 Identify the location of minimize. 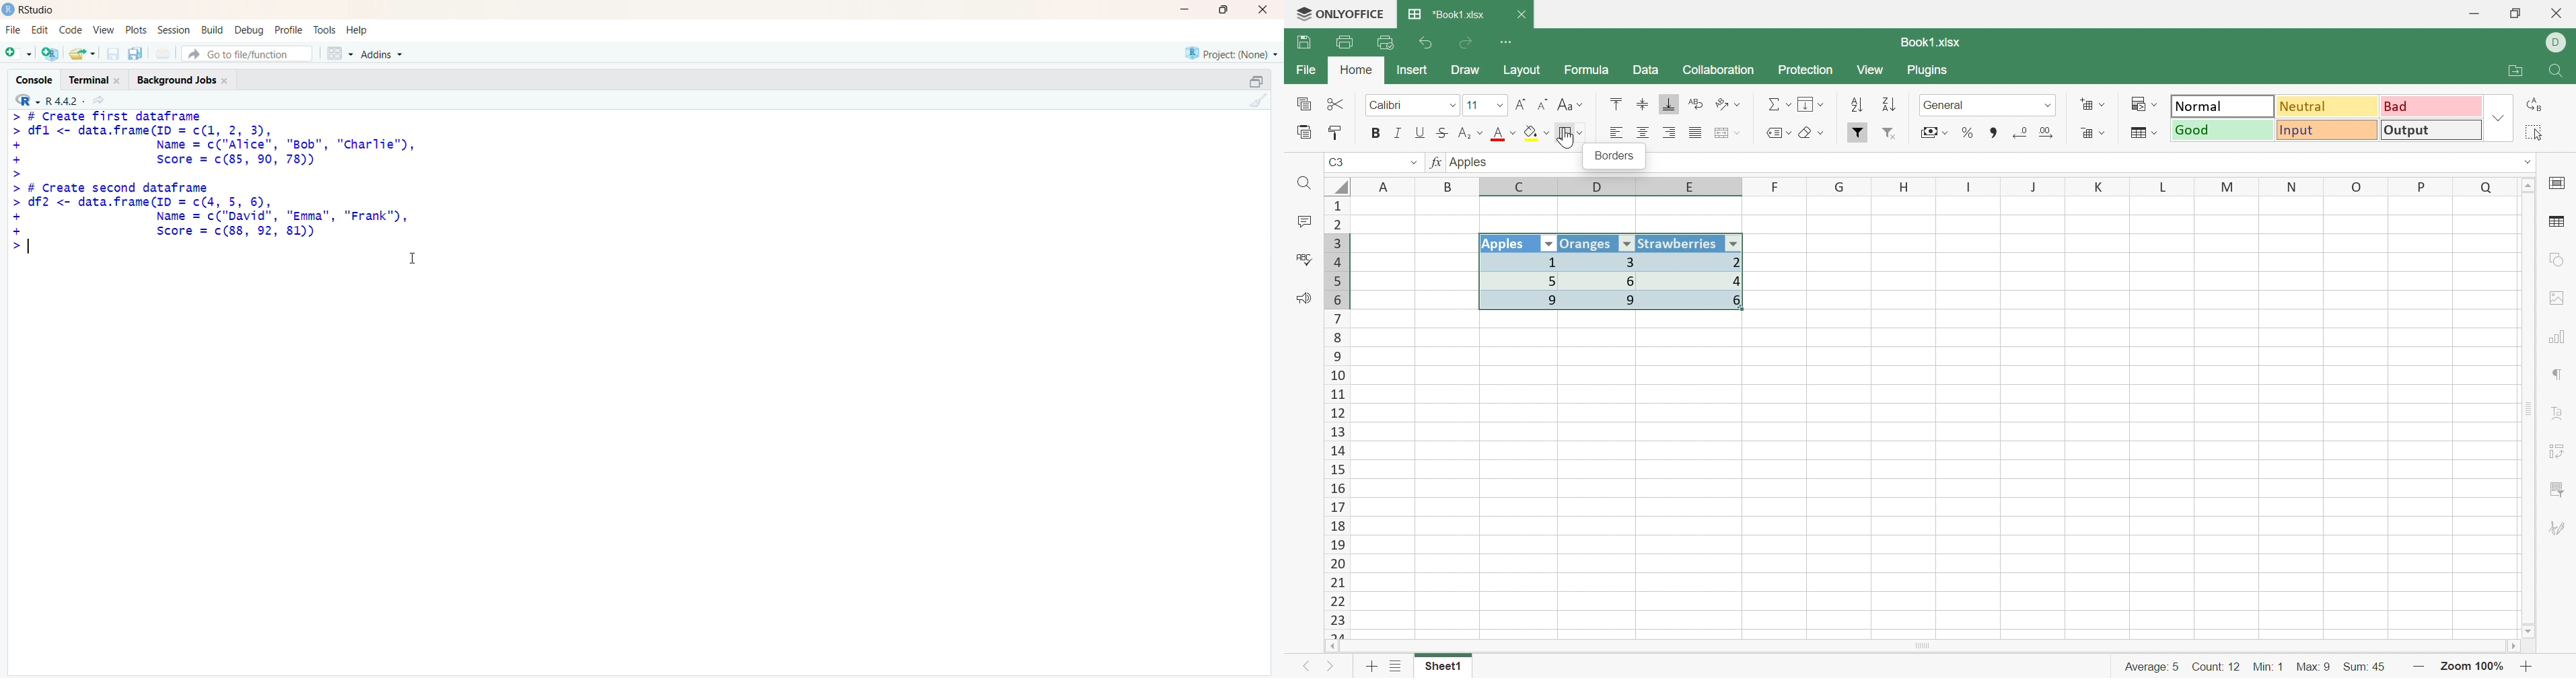
(1257, 82).